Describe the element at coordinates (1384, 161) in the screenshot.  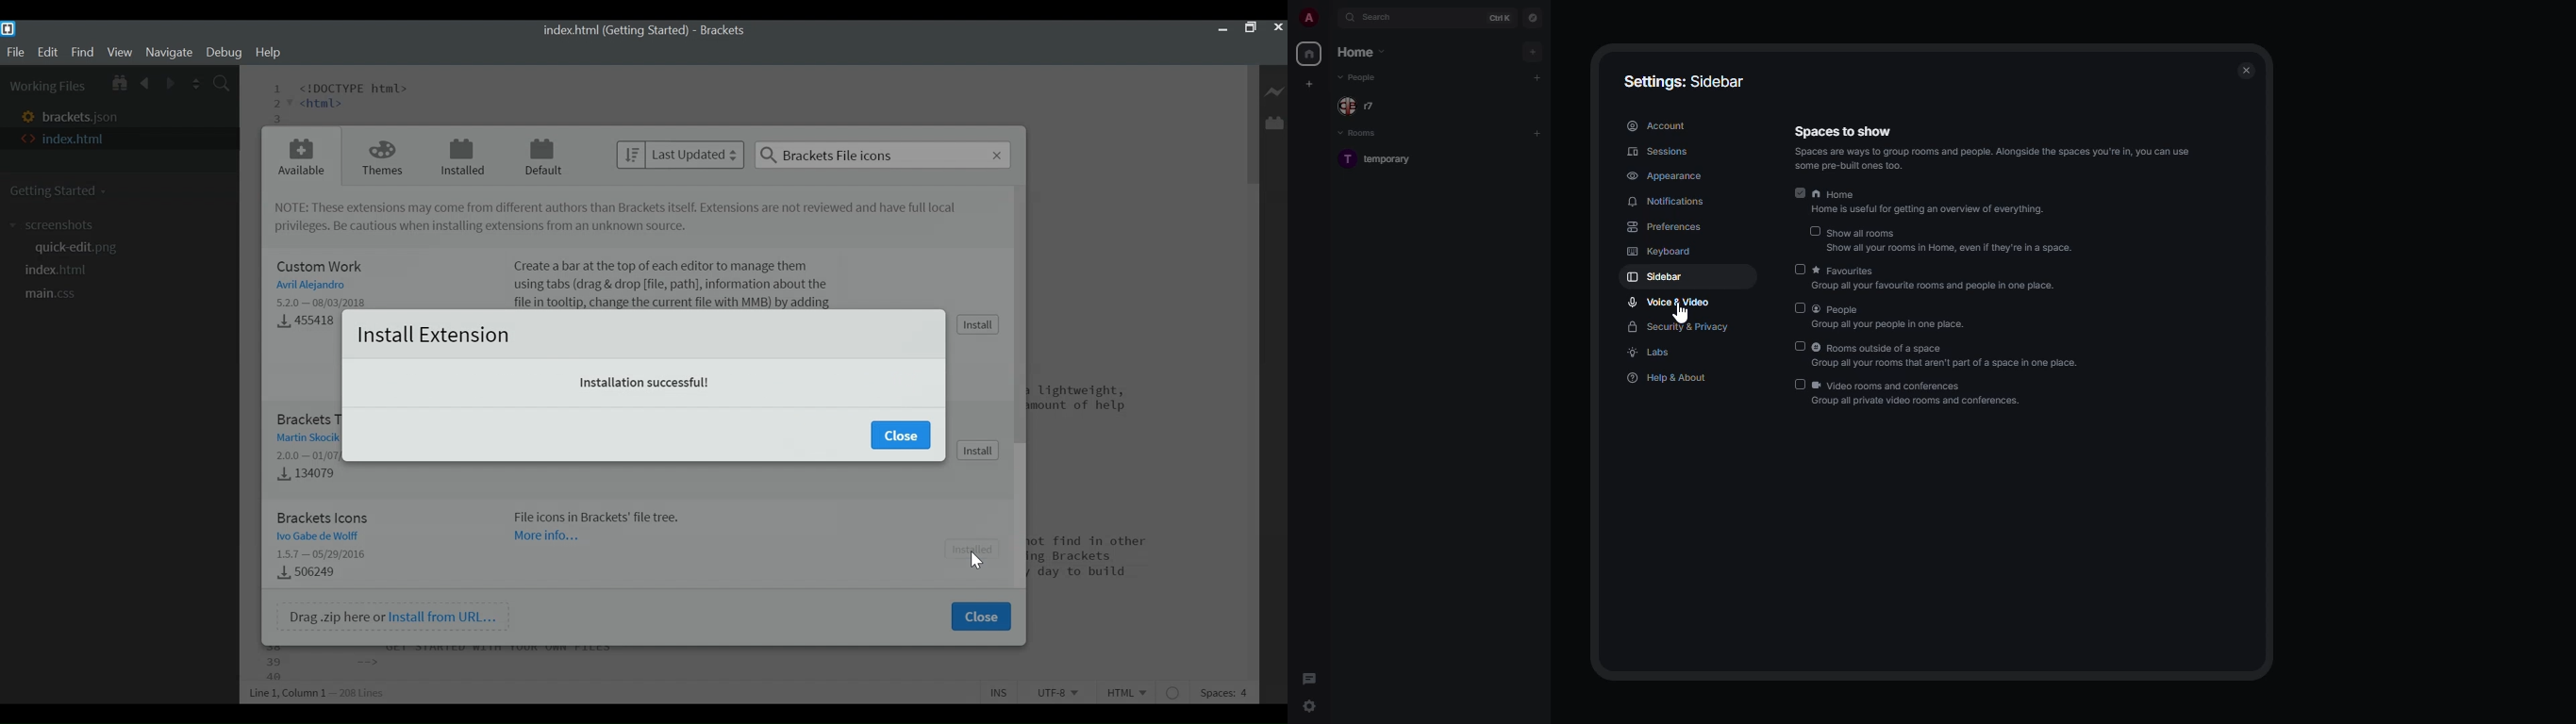
I see `room` at that location.